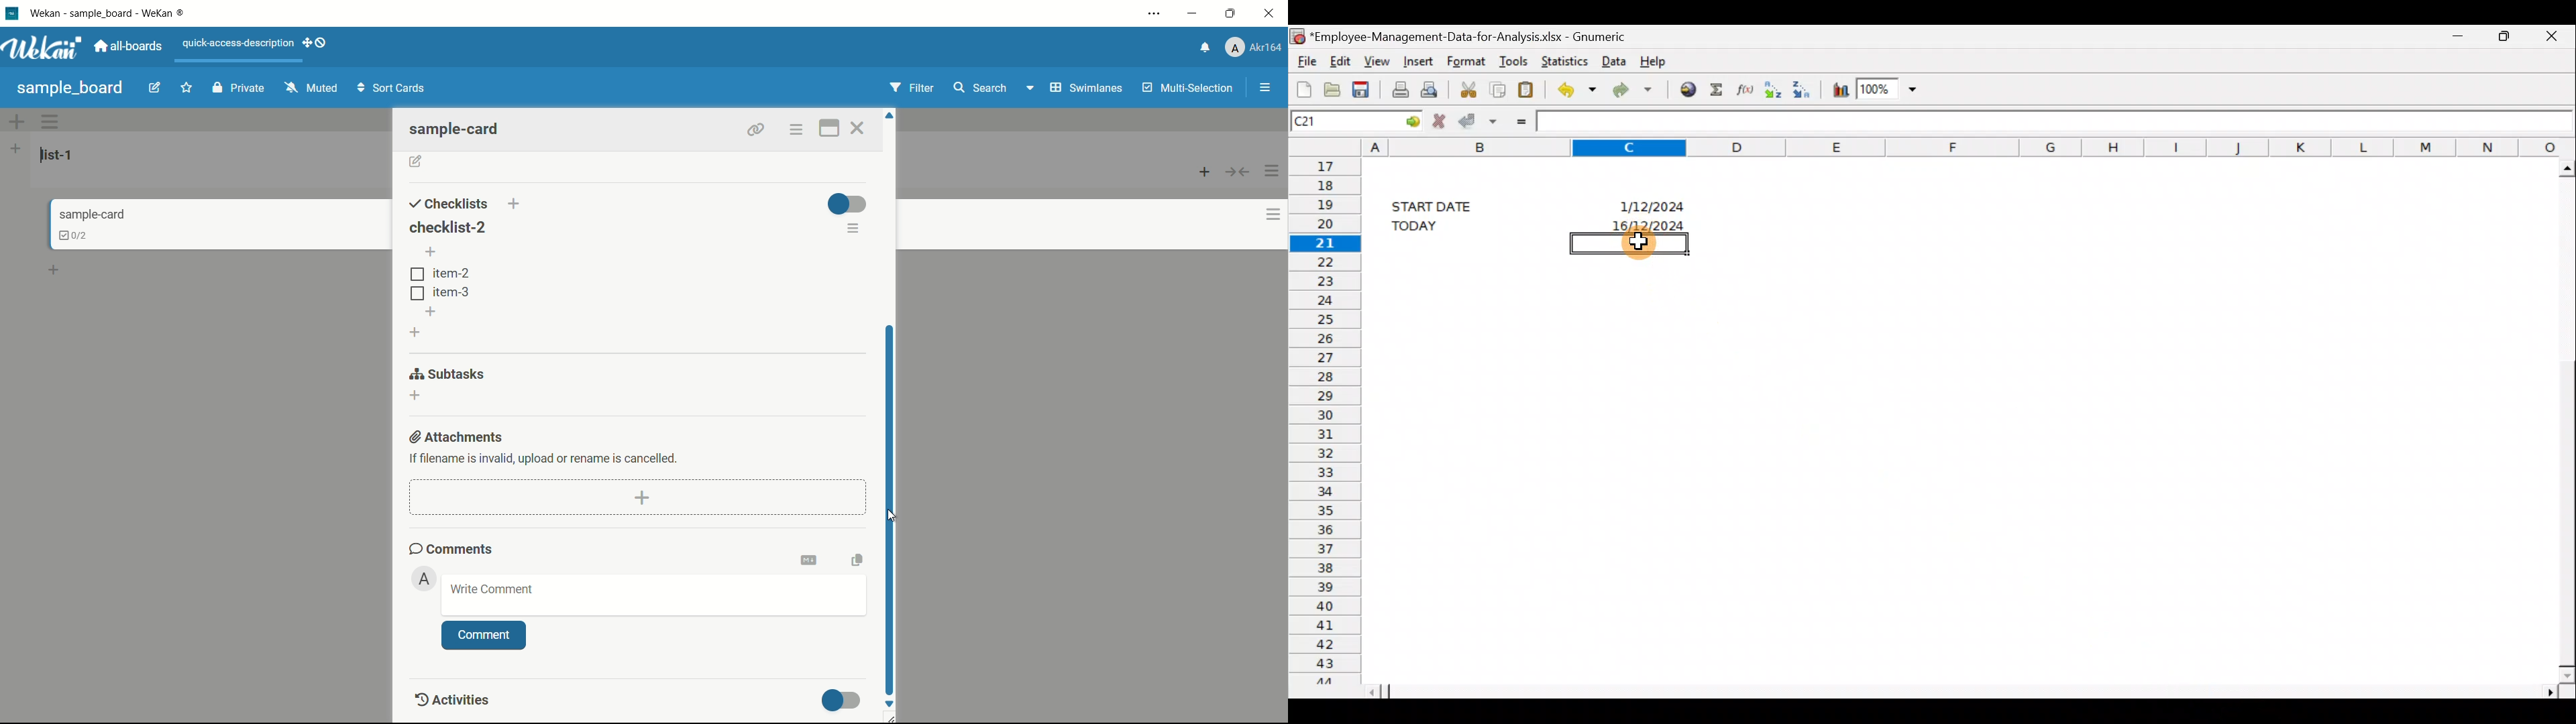  Describe the element at coordinates (11, 14) in the screenshot. I see `app icon` at that location.